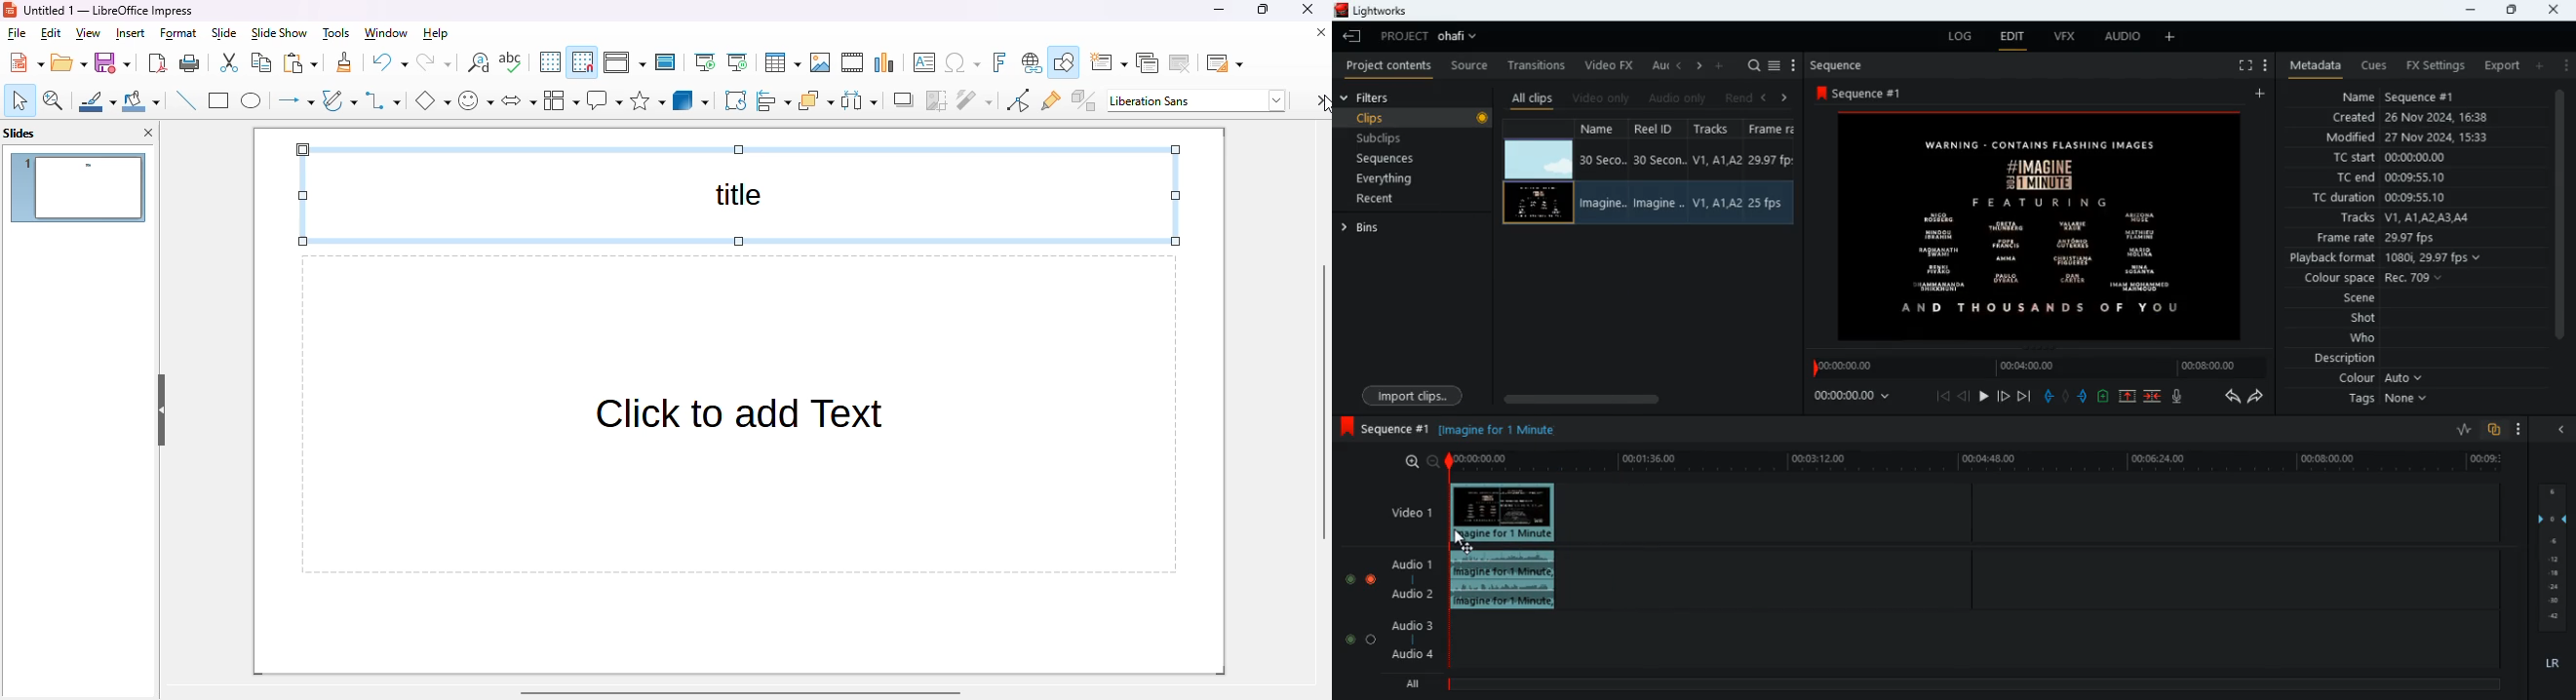  What do you see at coordinates (433, 100) in the screenshot?
I see `basic shapes` at bounding box center [433, 100].